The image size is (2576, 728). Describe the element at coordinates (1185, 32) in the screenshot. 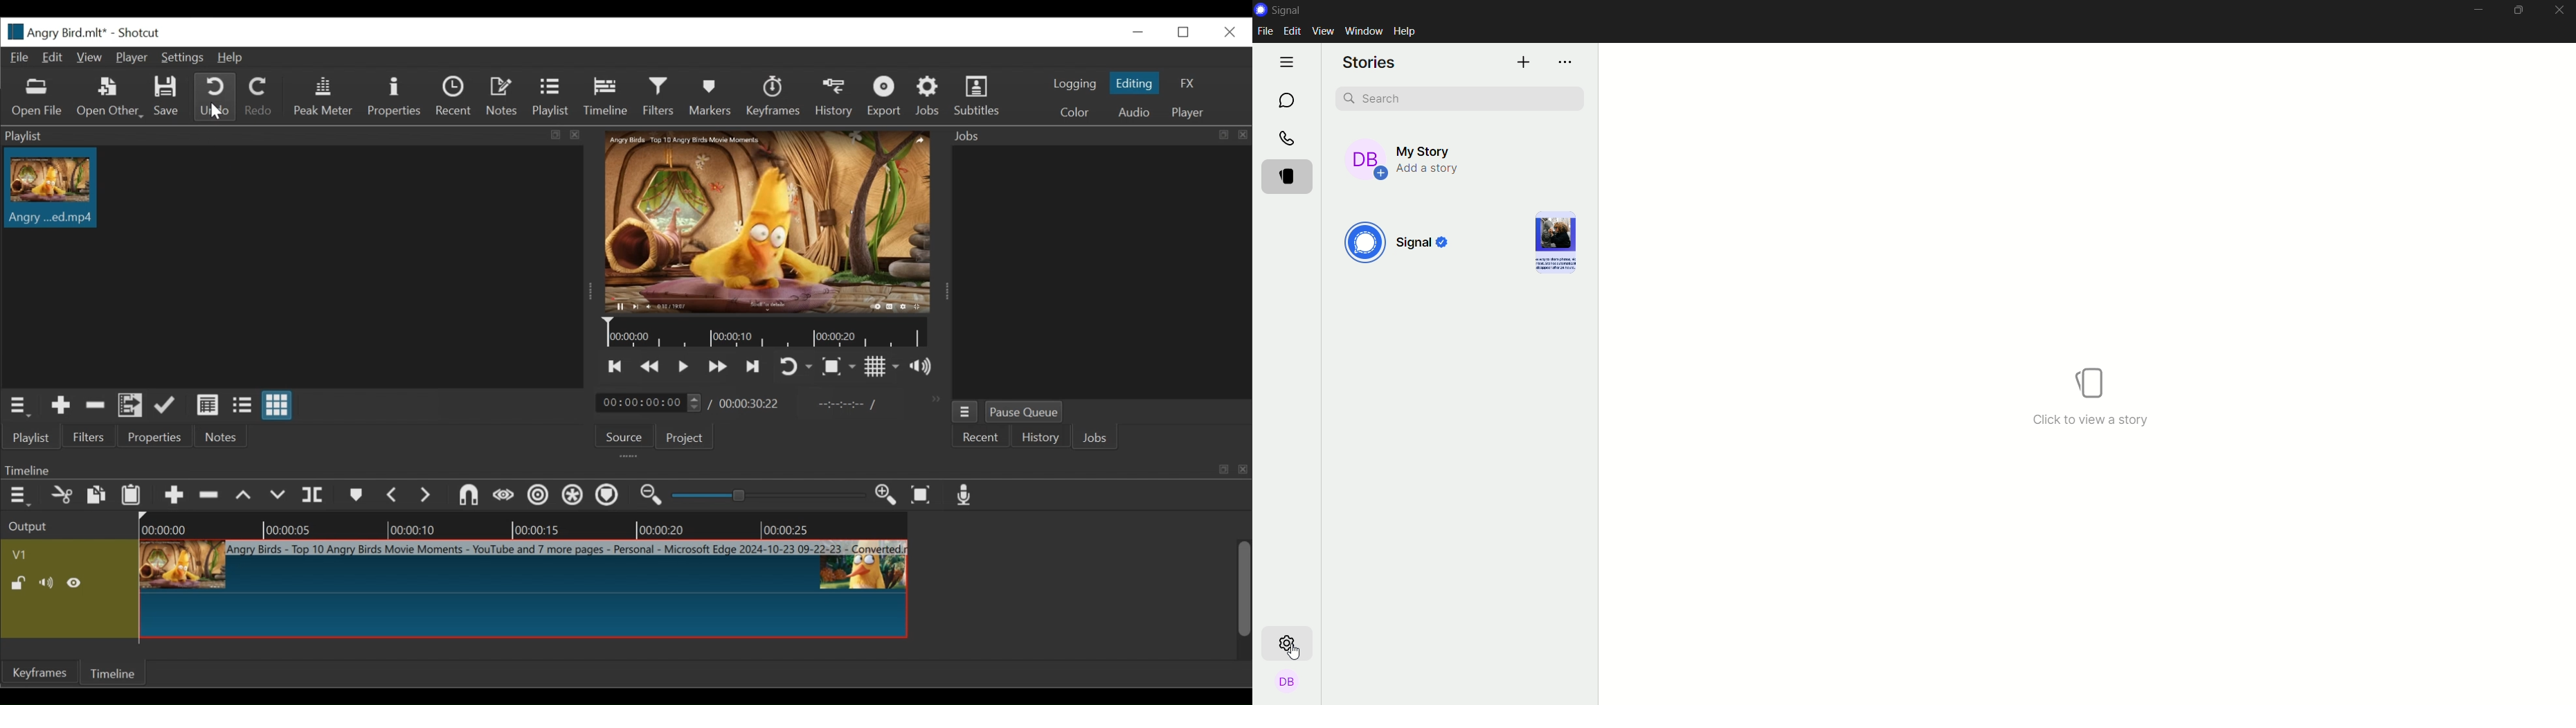

I see `Restore` at that location.